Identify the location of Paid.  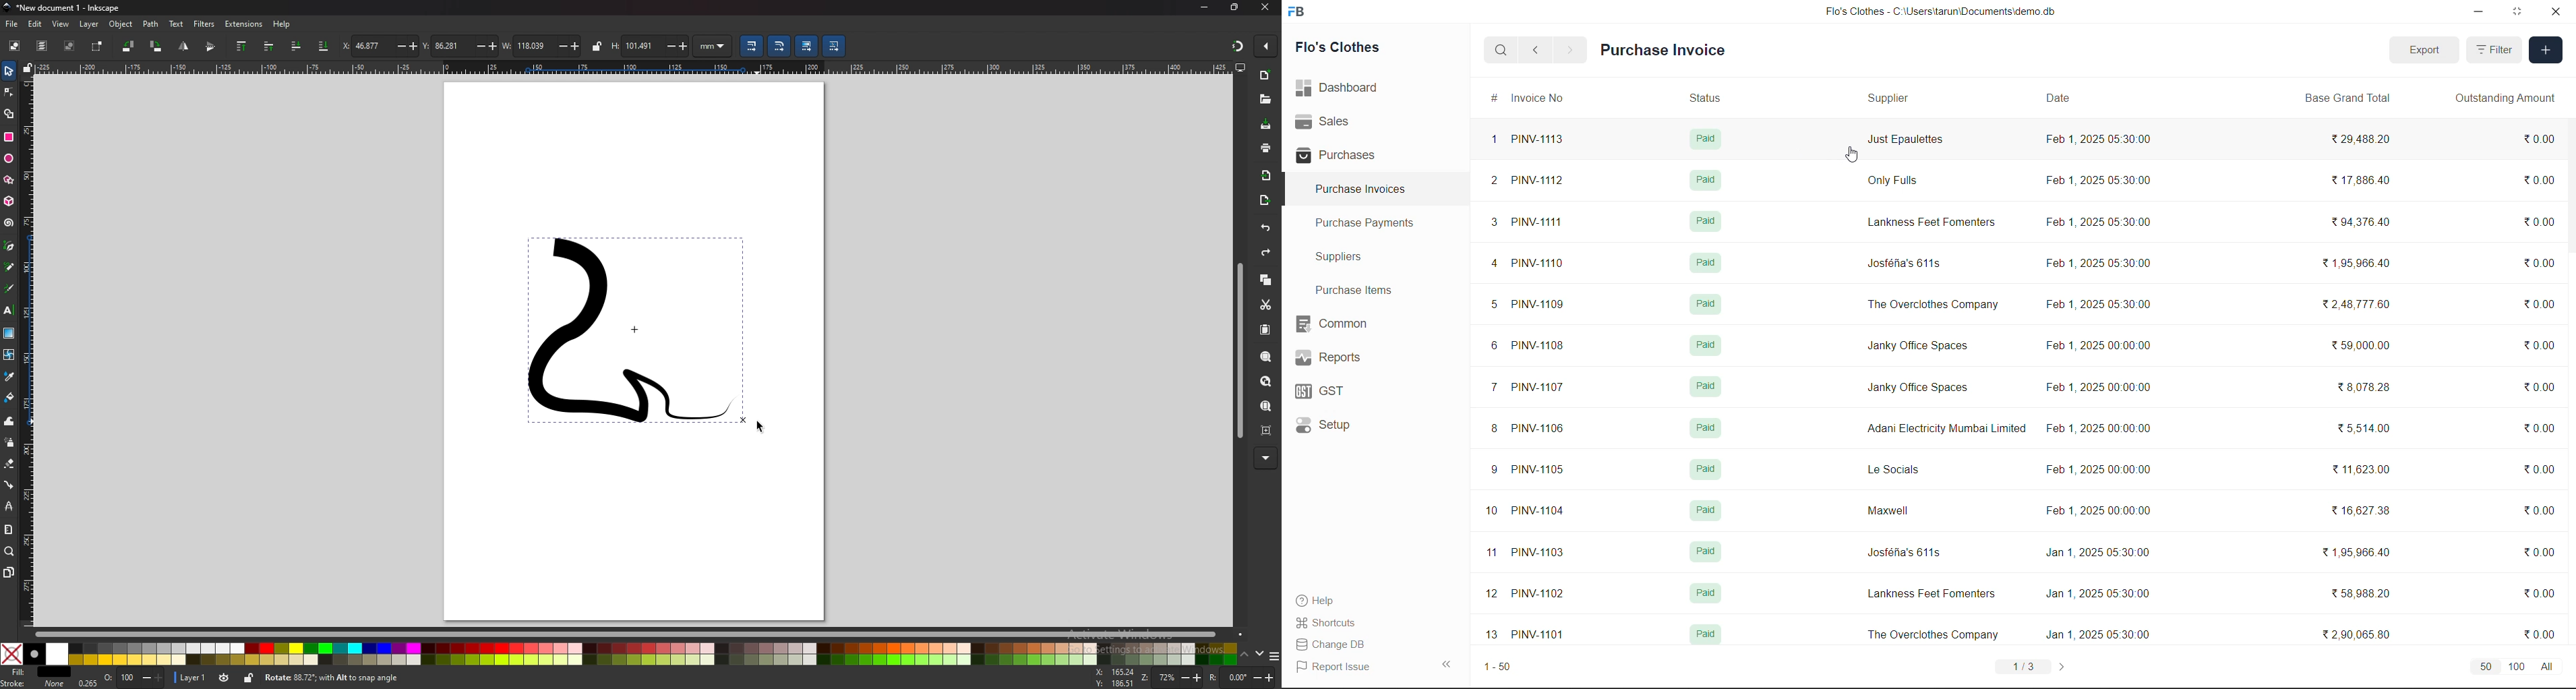
(1708, 507).